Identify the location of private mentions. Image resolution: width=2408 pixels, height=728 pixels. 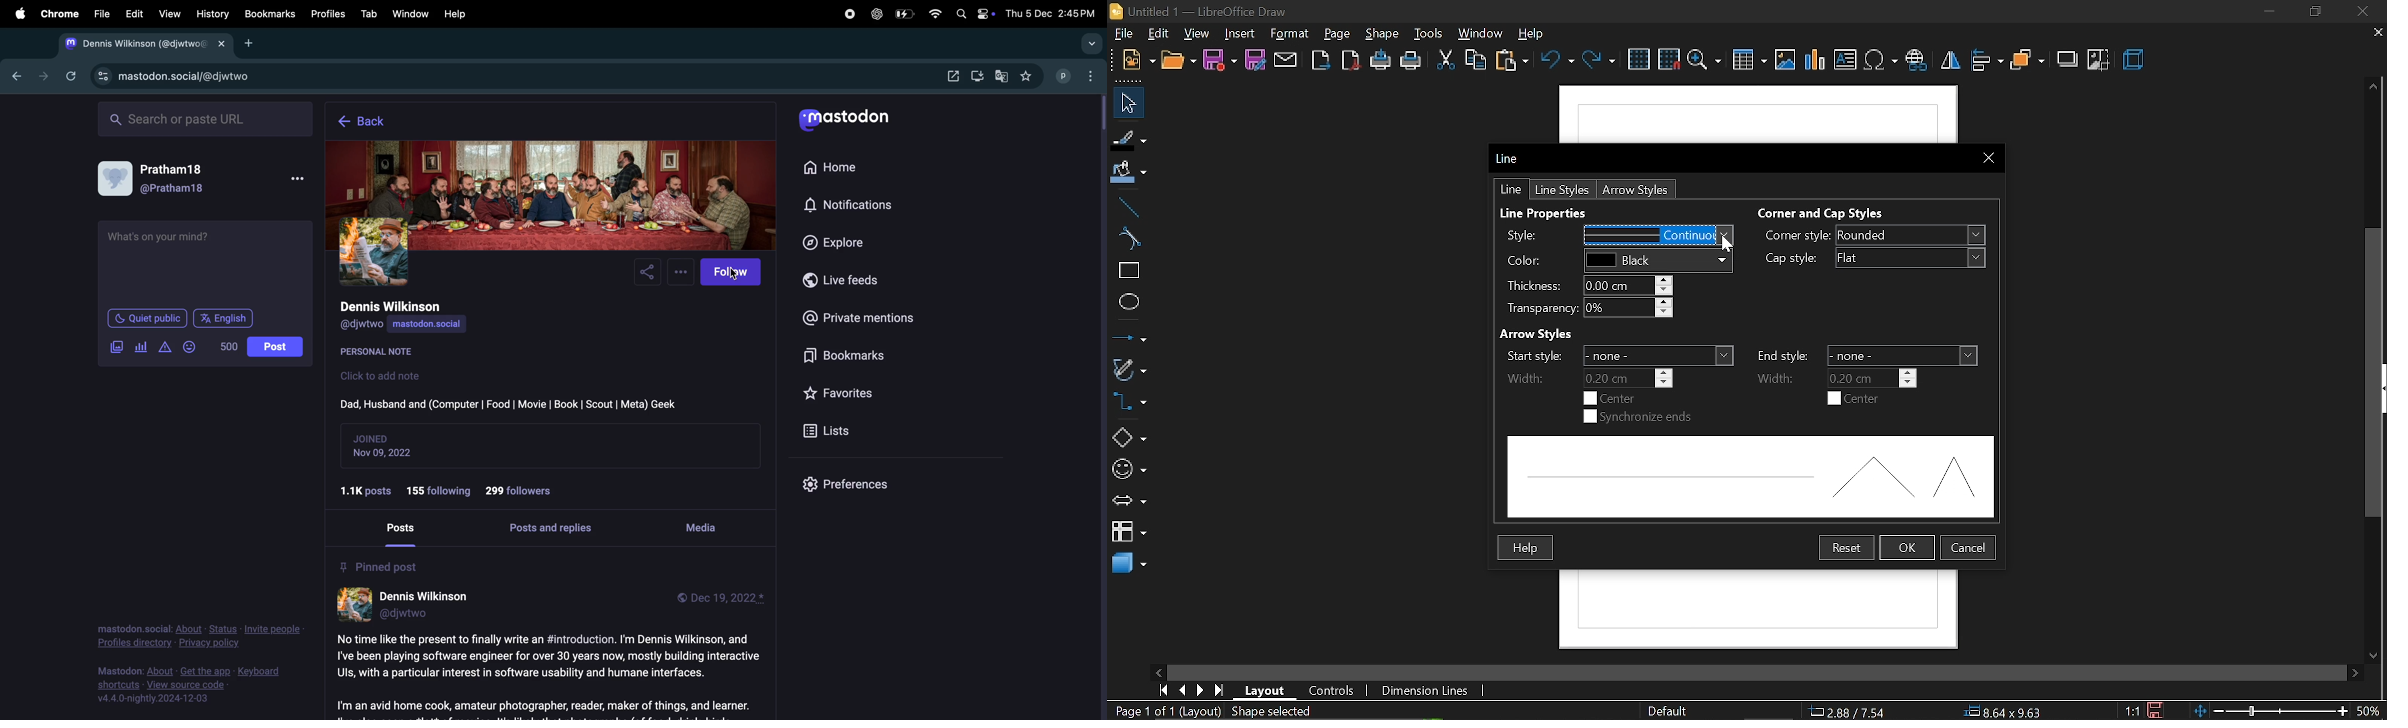
(862, 319).